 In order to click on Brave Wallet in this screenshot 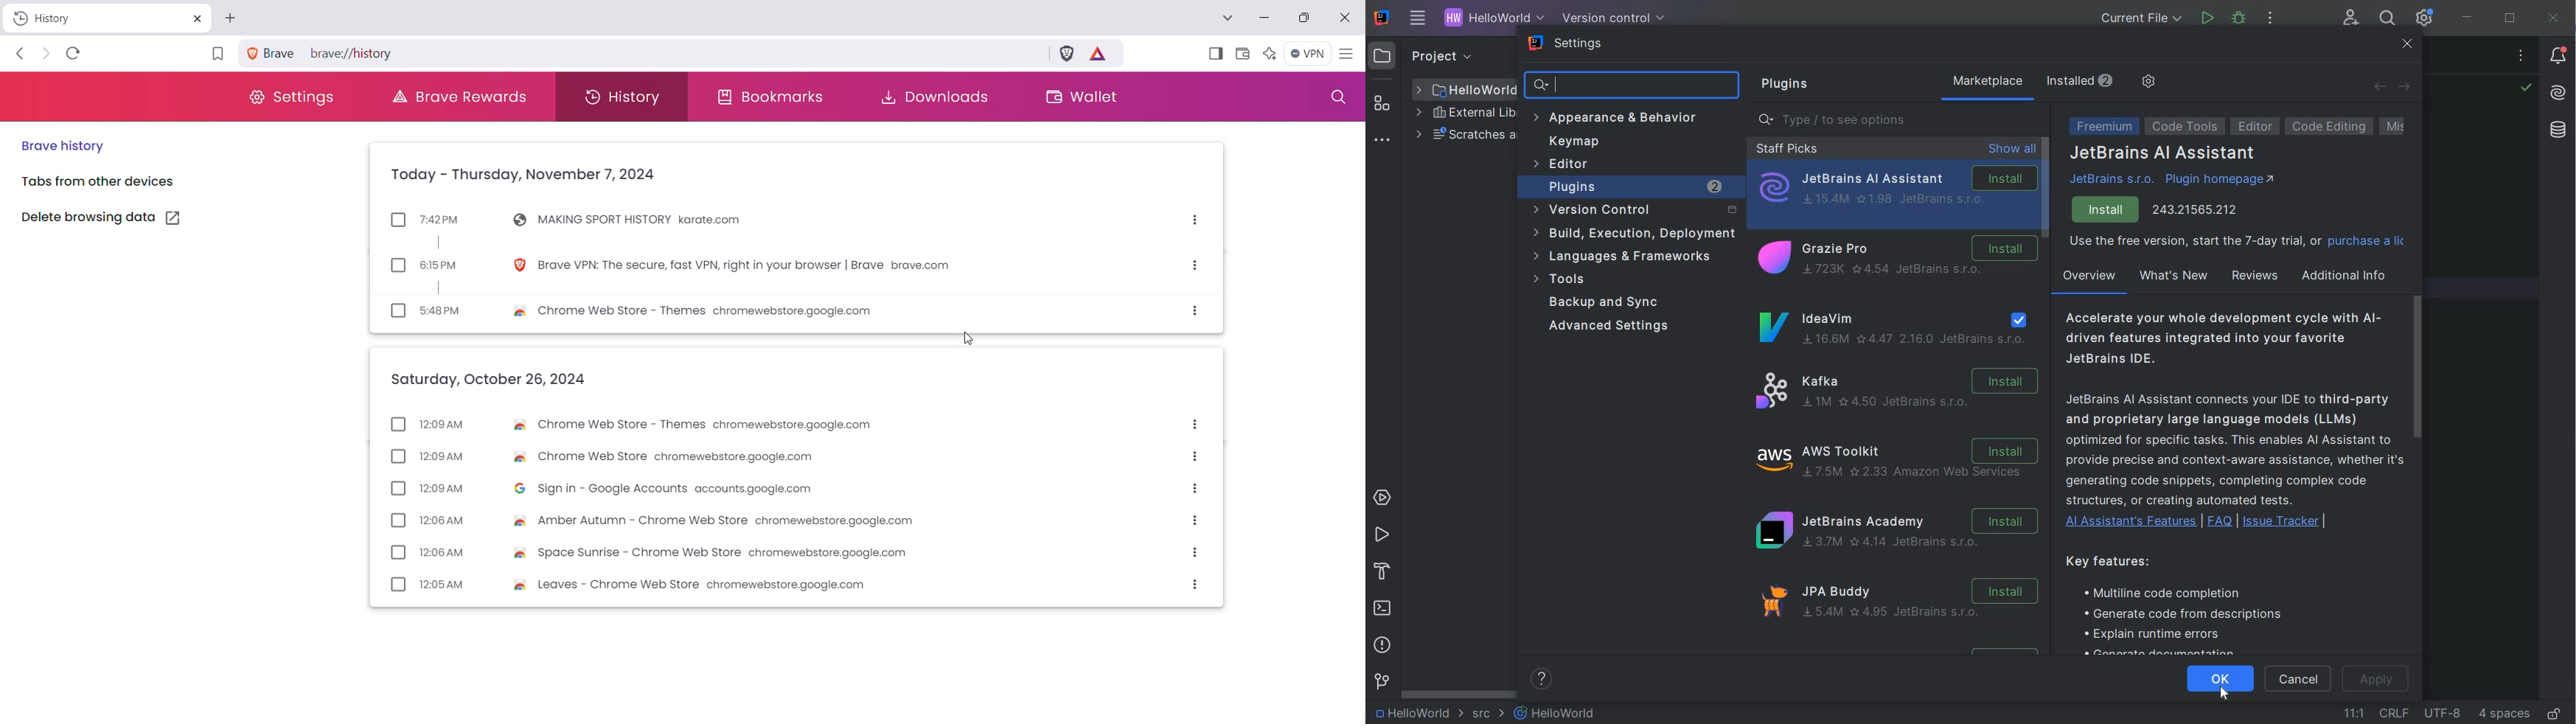, I will do `click(1240, 54)`.